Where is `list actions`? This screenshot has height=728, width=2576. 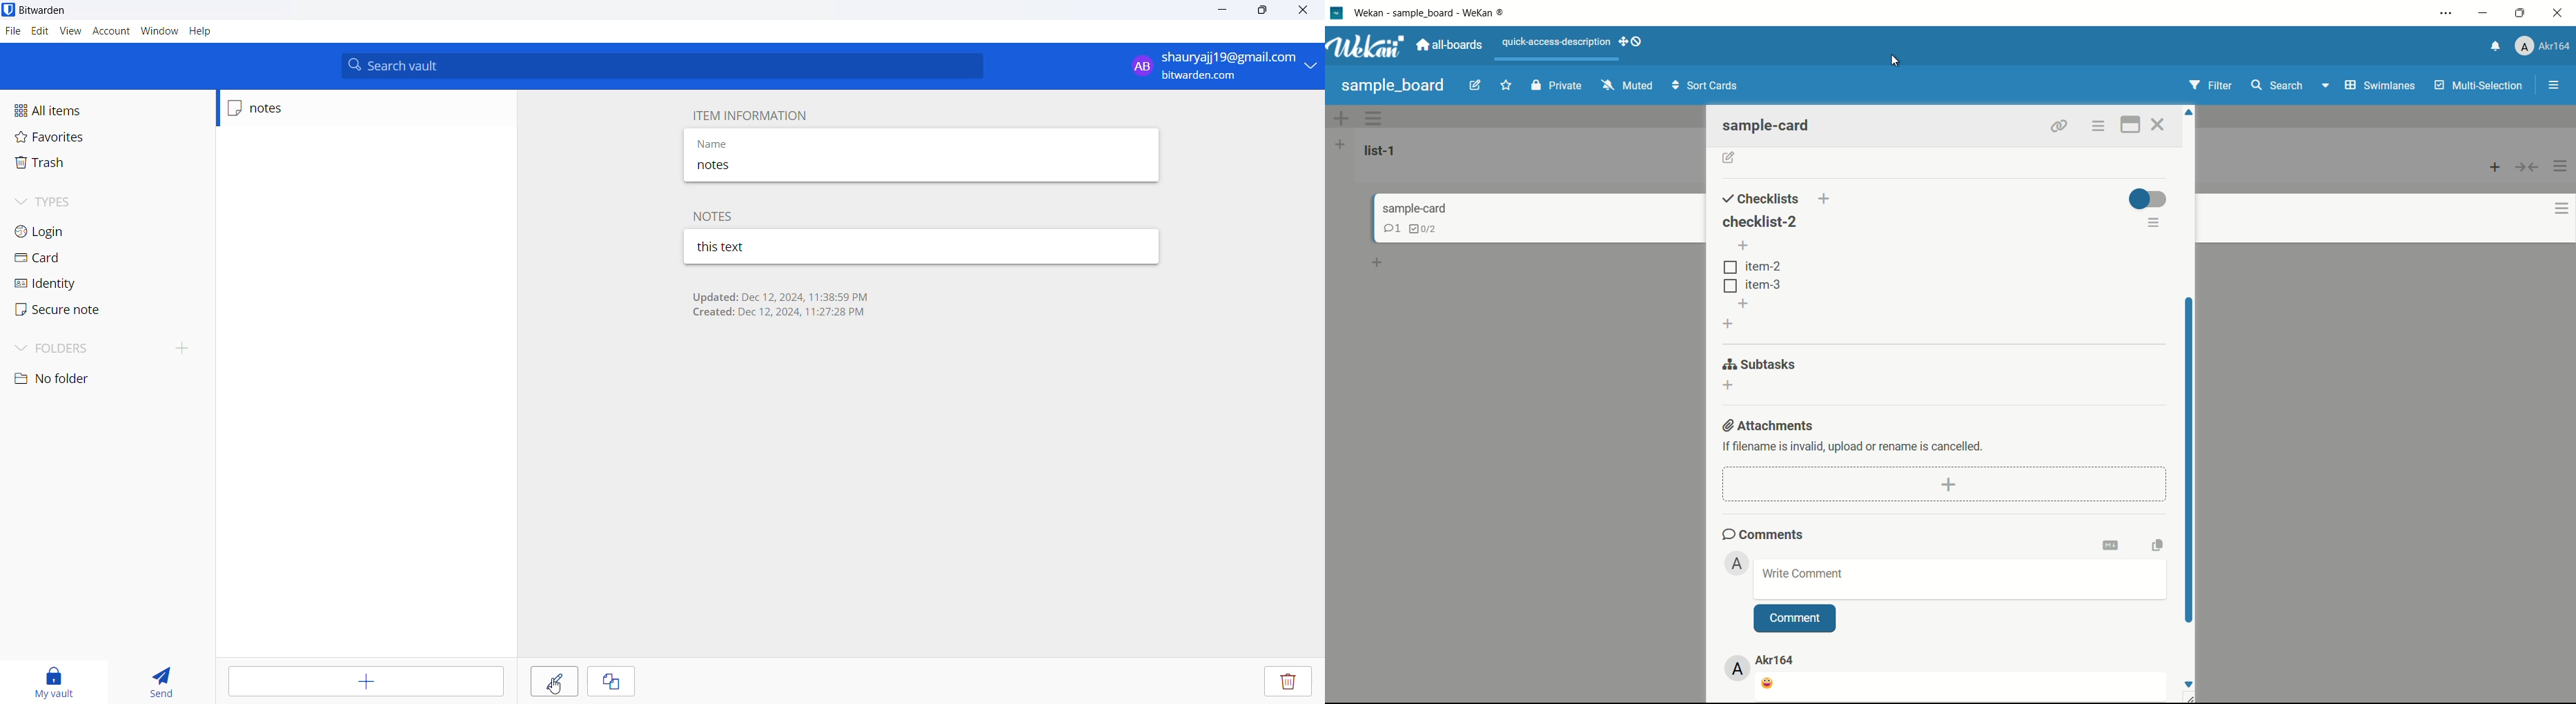
list actions is located at coordinates (2562, 166).